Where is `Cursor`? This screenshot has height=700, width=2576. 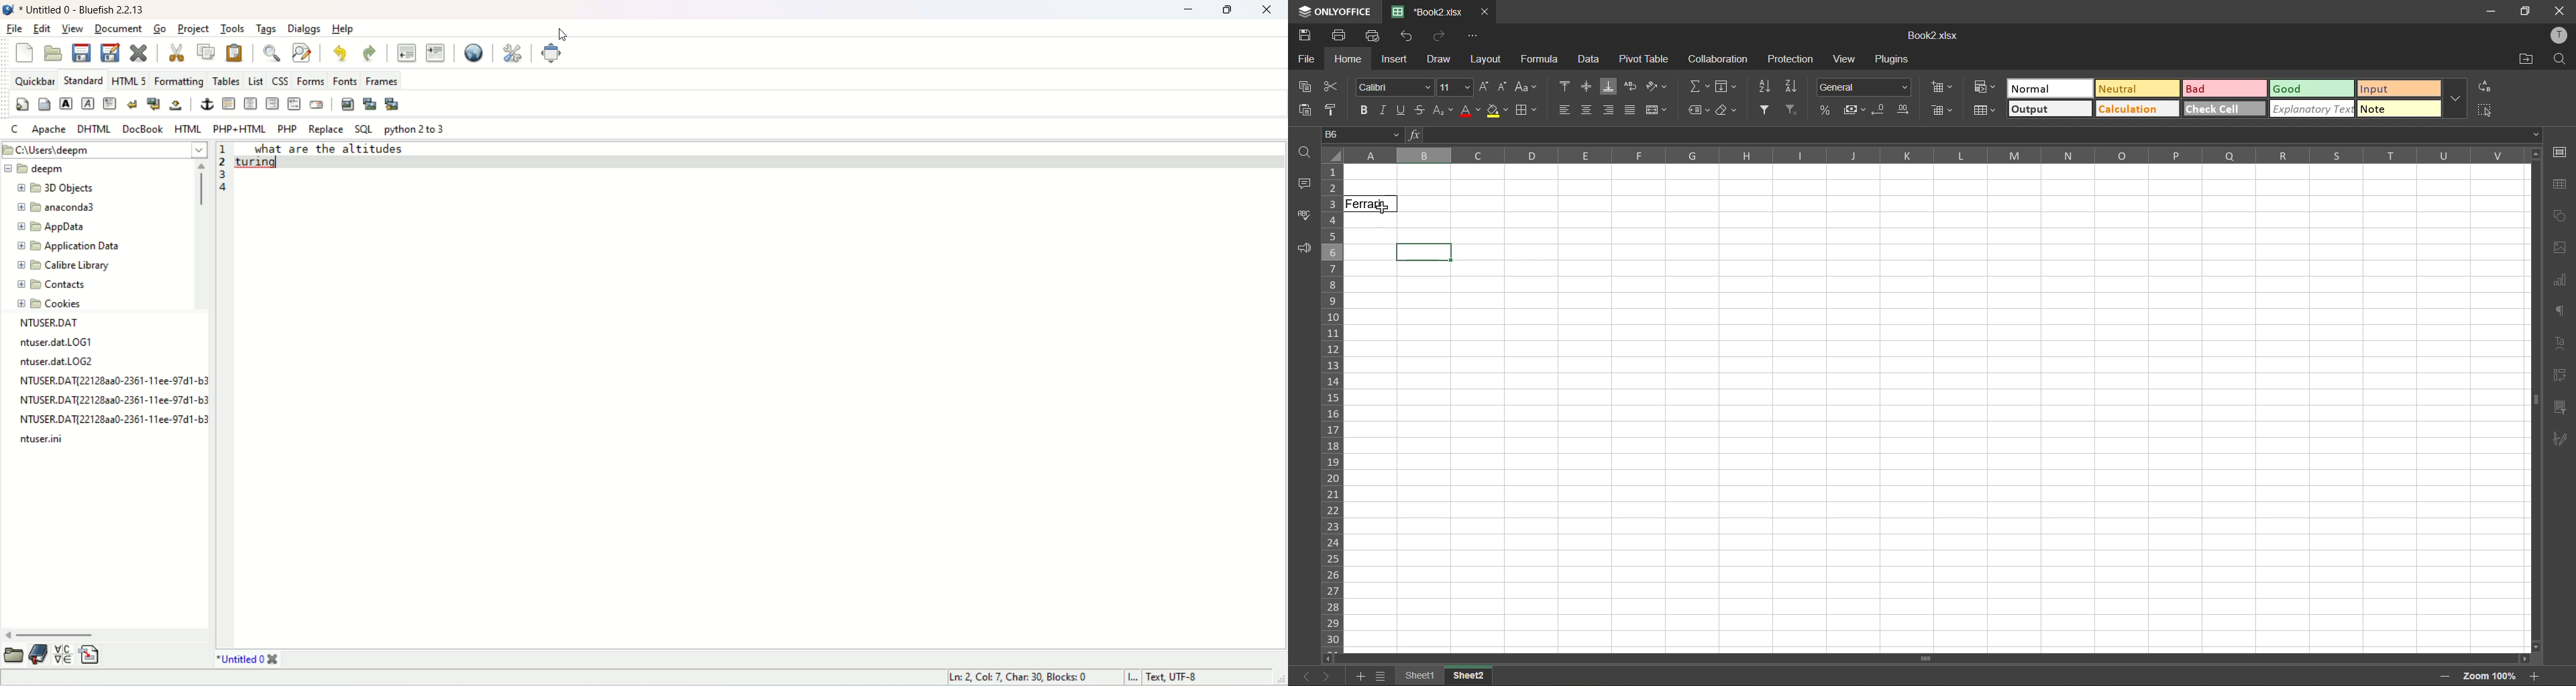
Cursor is located at coordinates (1382, 208).